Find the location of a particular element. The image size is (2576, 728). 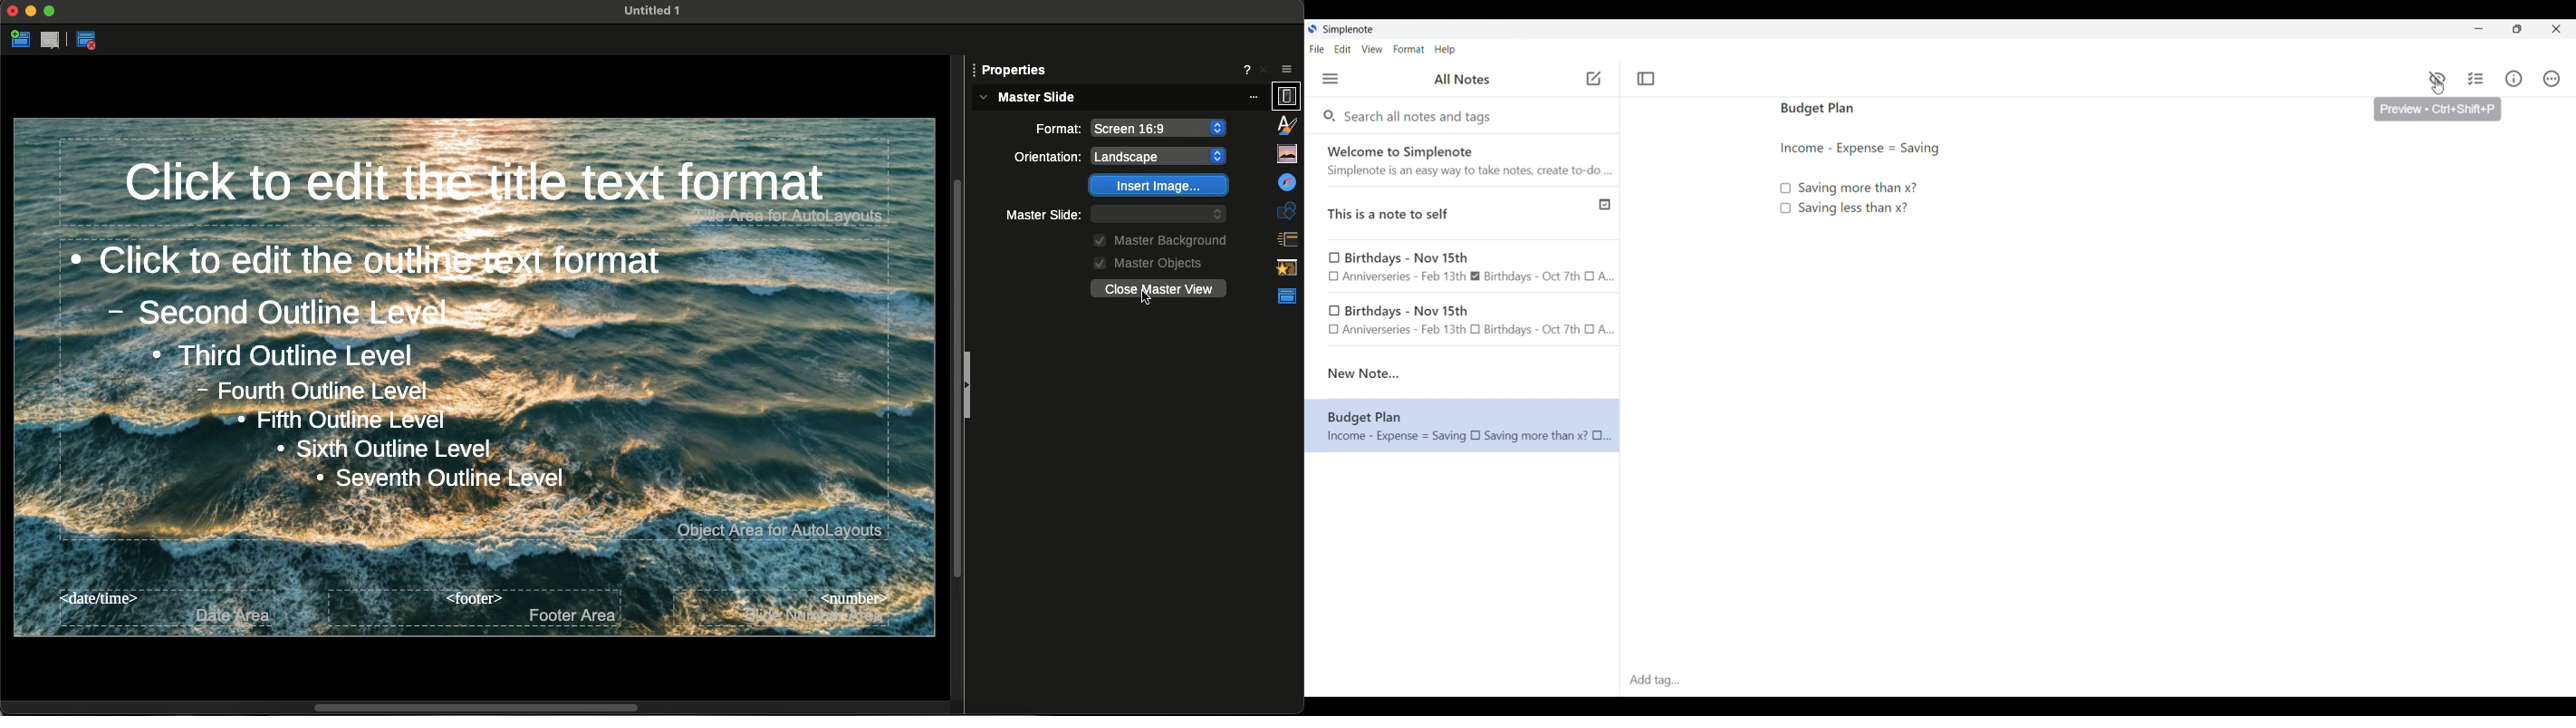

Master slide is located at coordinates (1120, 98).